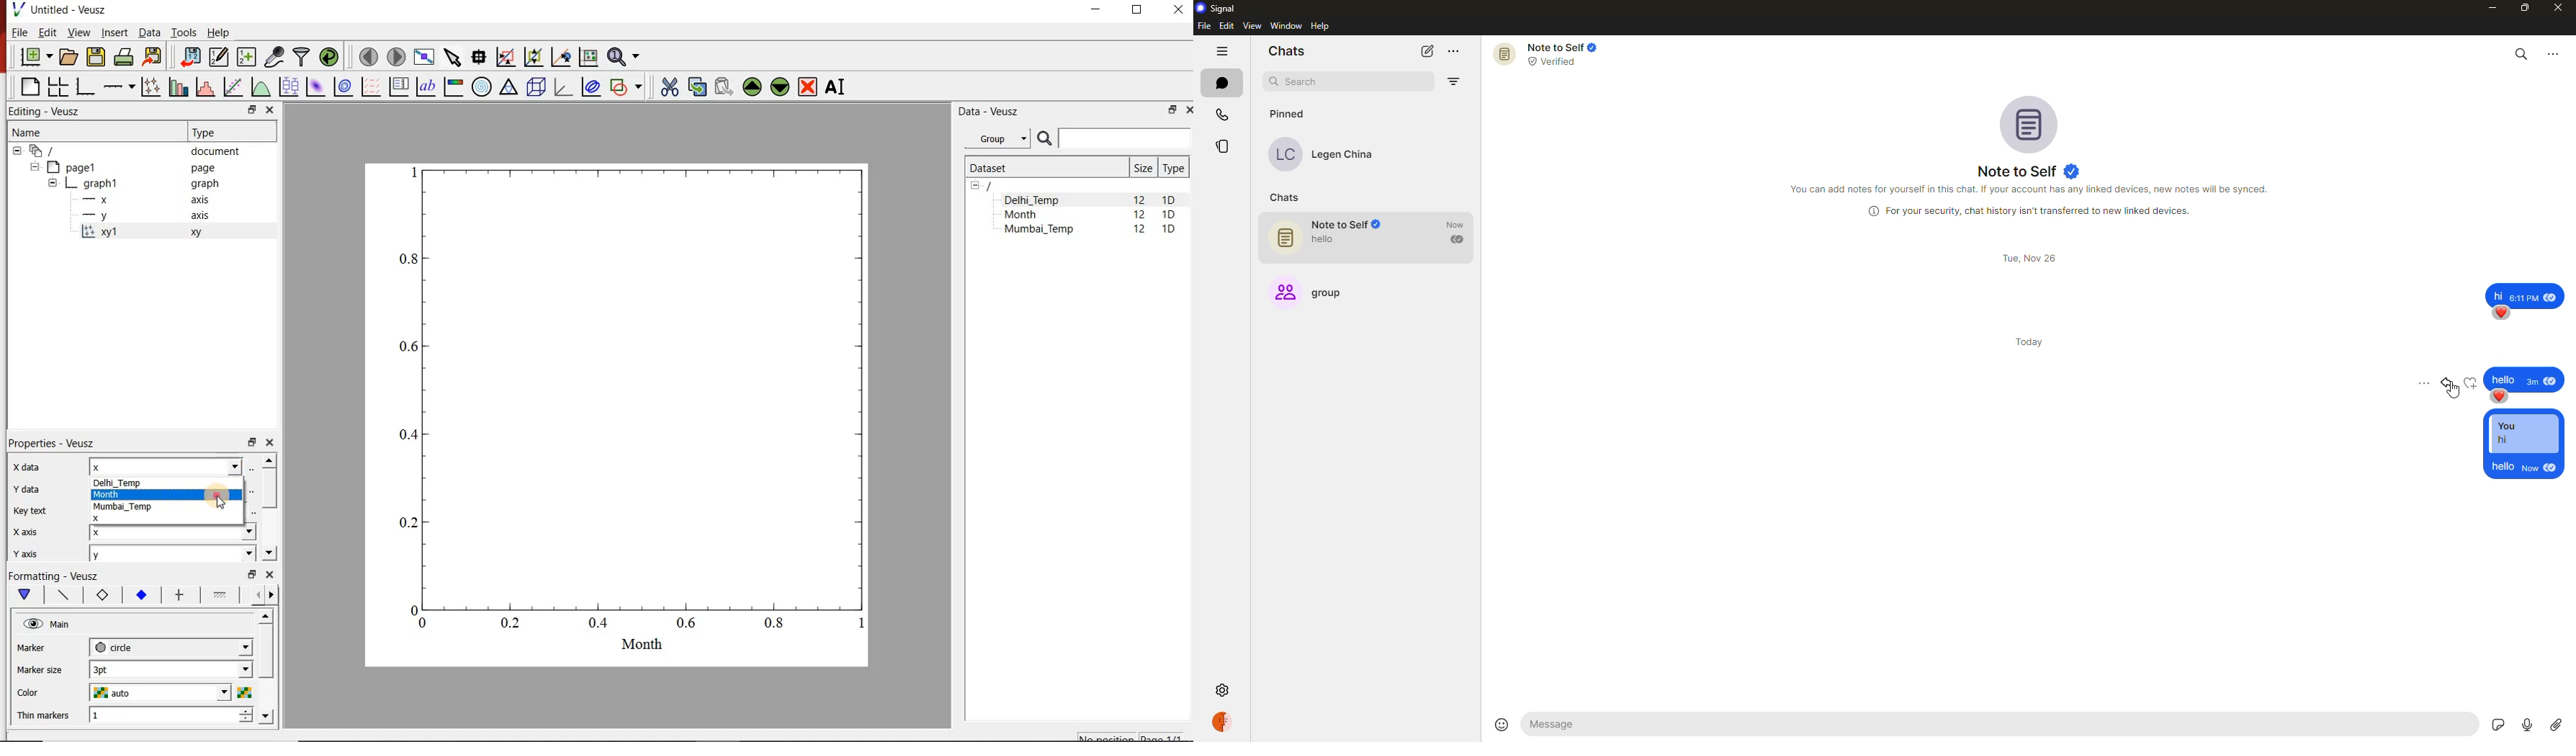 This screenshot has width=2576, height=756. I want to click on Marker size, so click(40, 671).